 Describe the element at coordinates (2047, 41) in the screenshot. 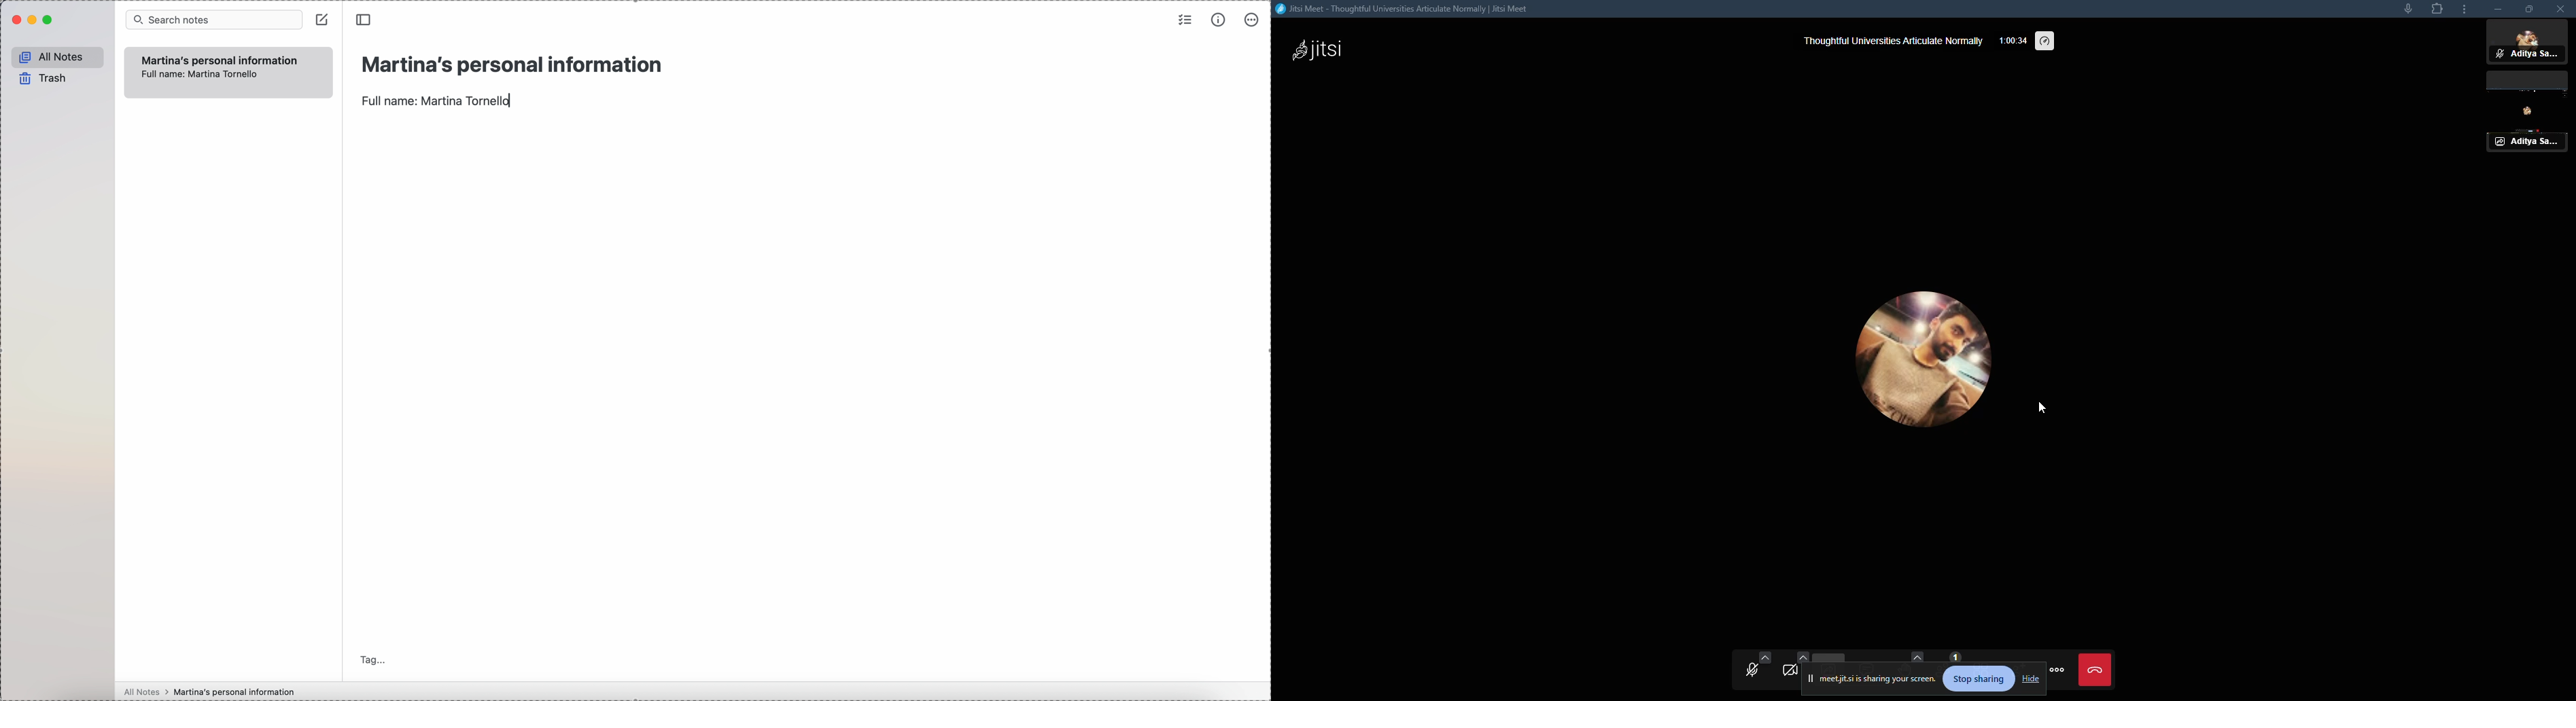

I see `performance settings` at that location.